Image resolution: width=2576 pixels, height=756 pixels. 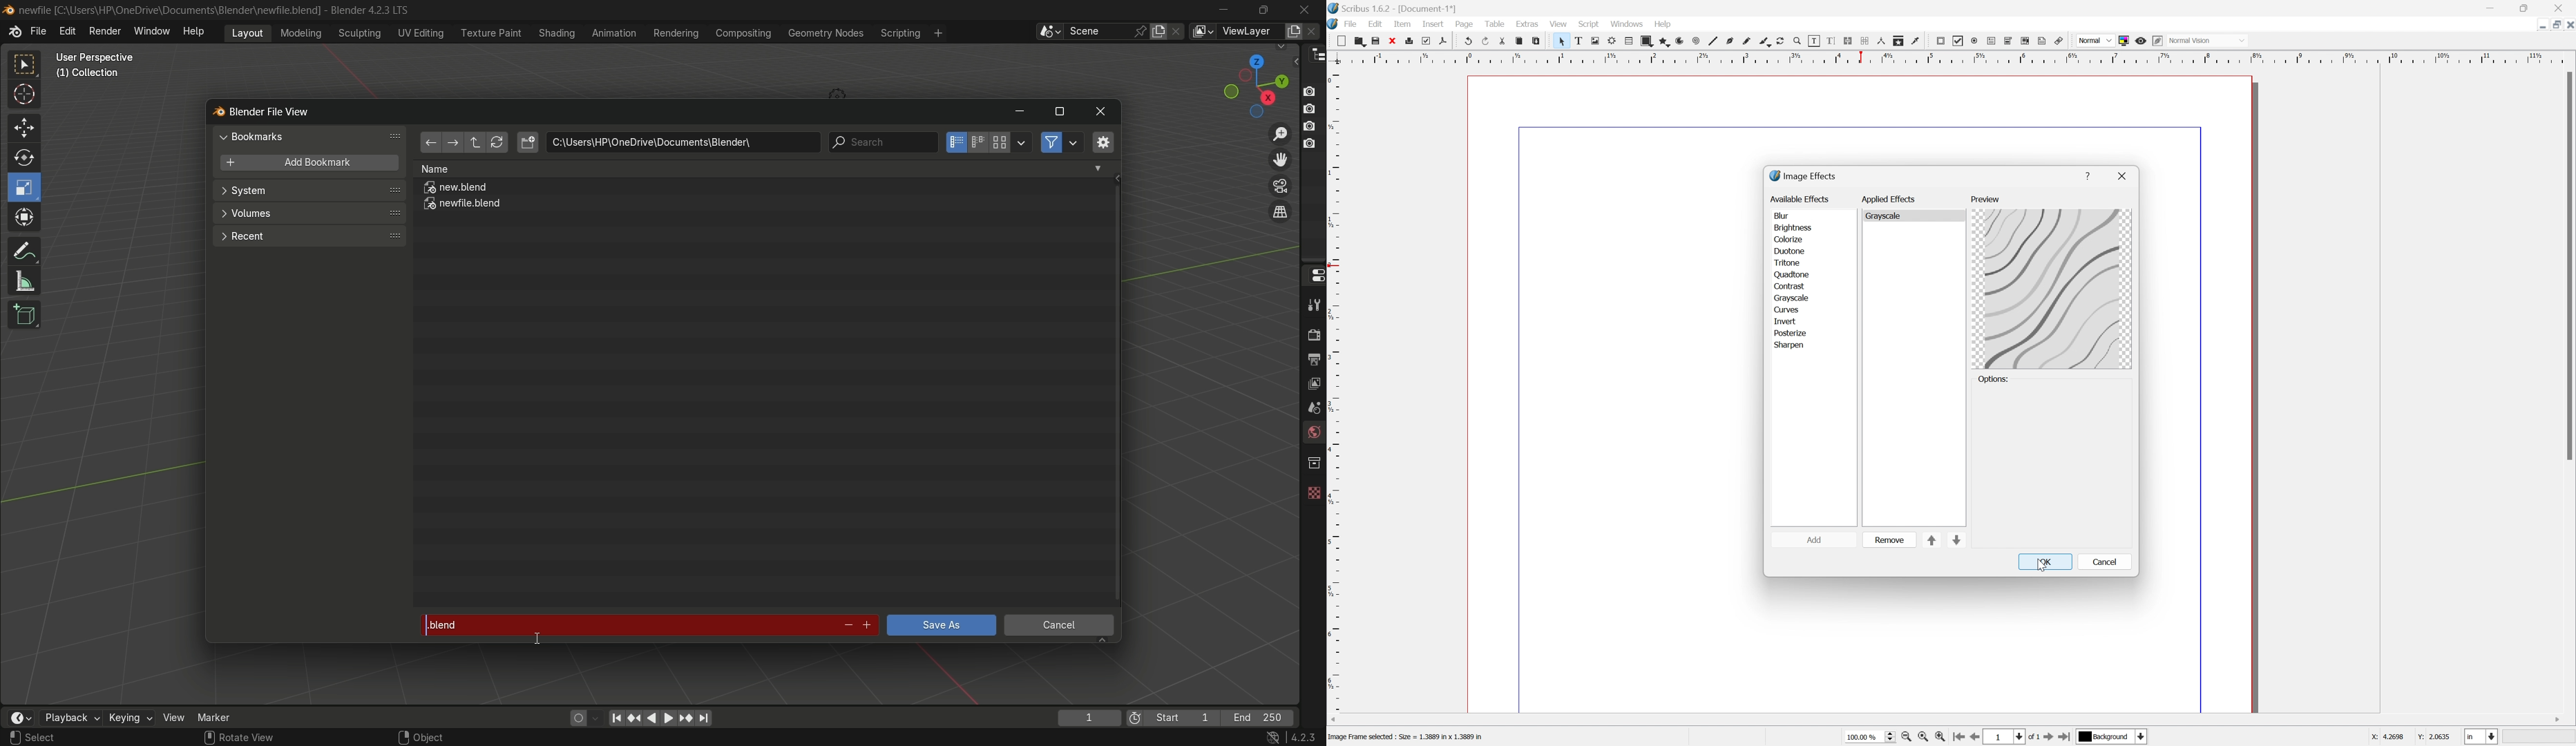 What do you see at coordinates (239, 738) in the screenshot?
I see `Rotate View` at bounding box center [239, 738].